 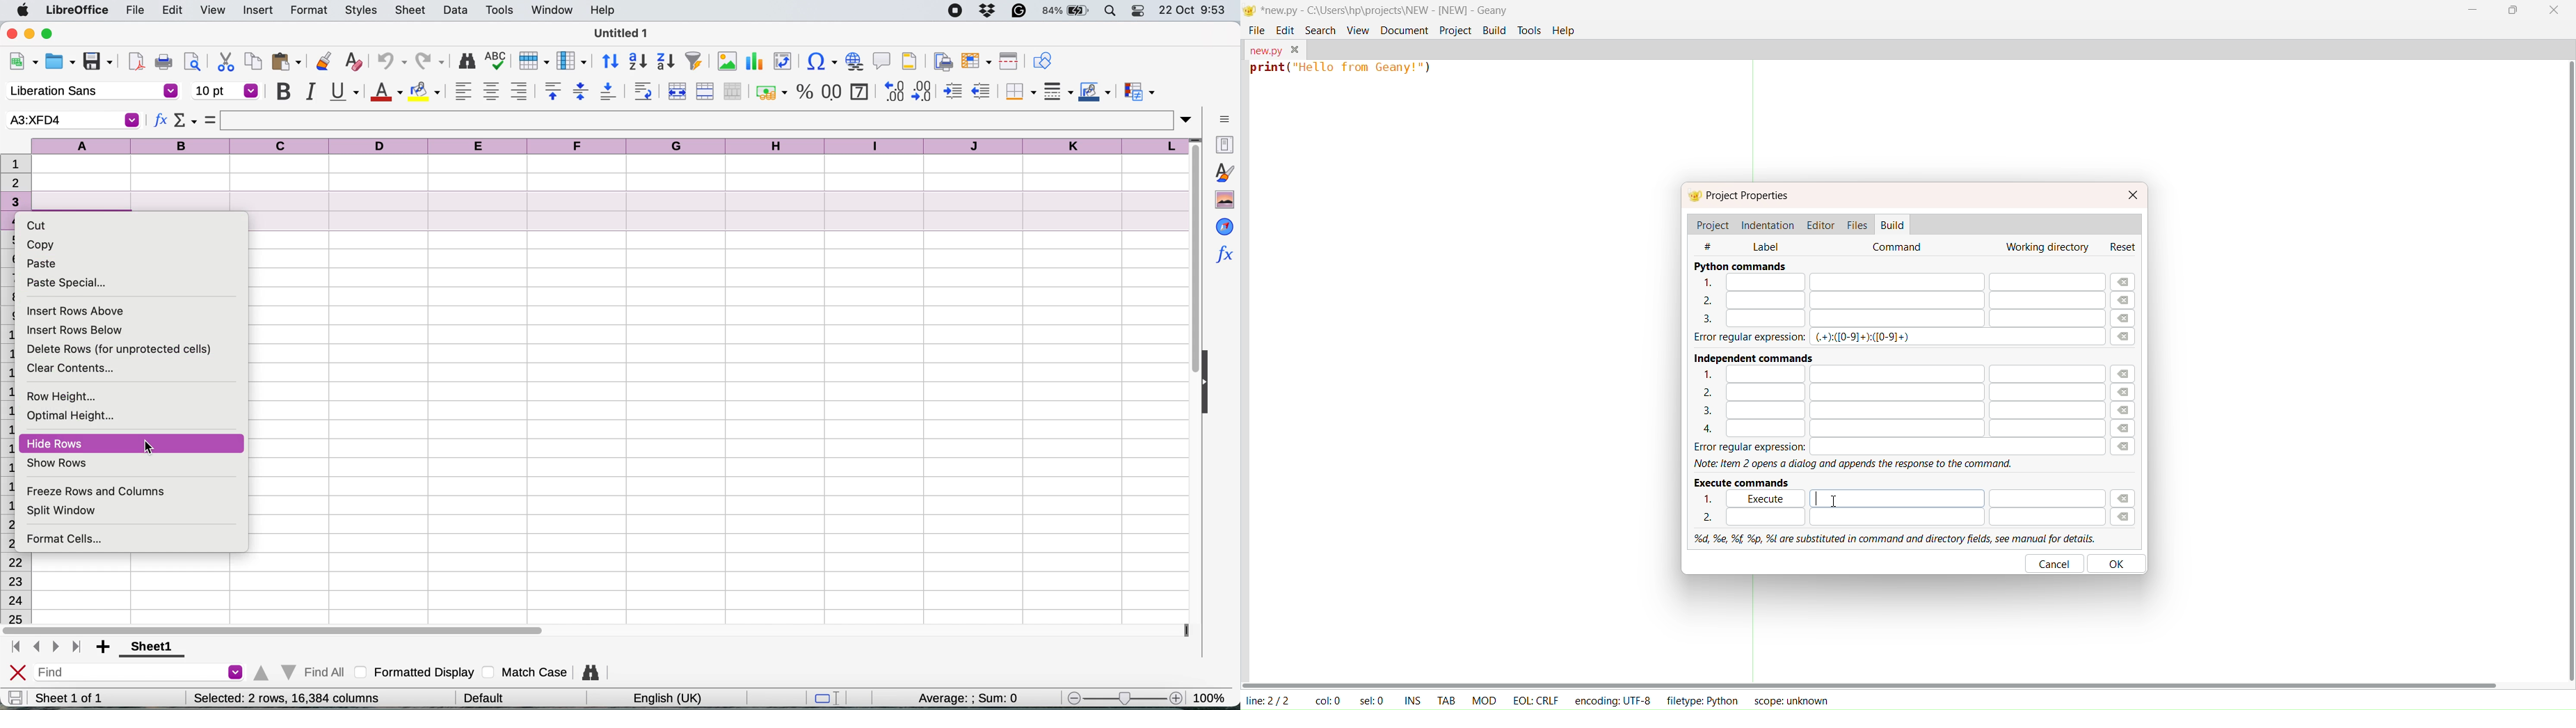 What do you see at coordinates (69, 698) in the screenshot?
I see `sheet 1 of 1` at bounding box center [69, 698].